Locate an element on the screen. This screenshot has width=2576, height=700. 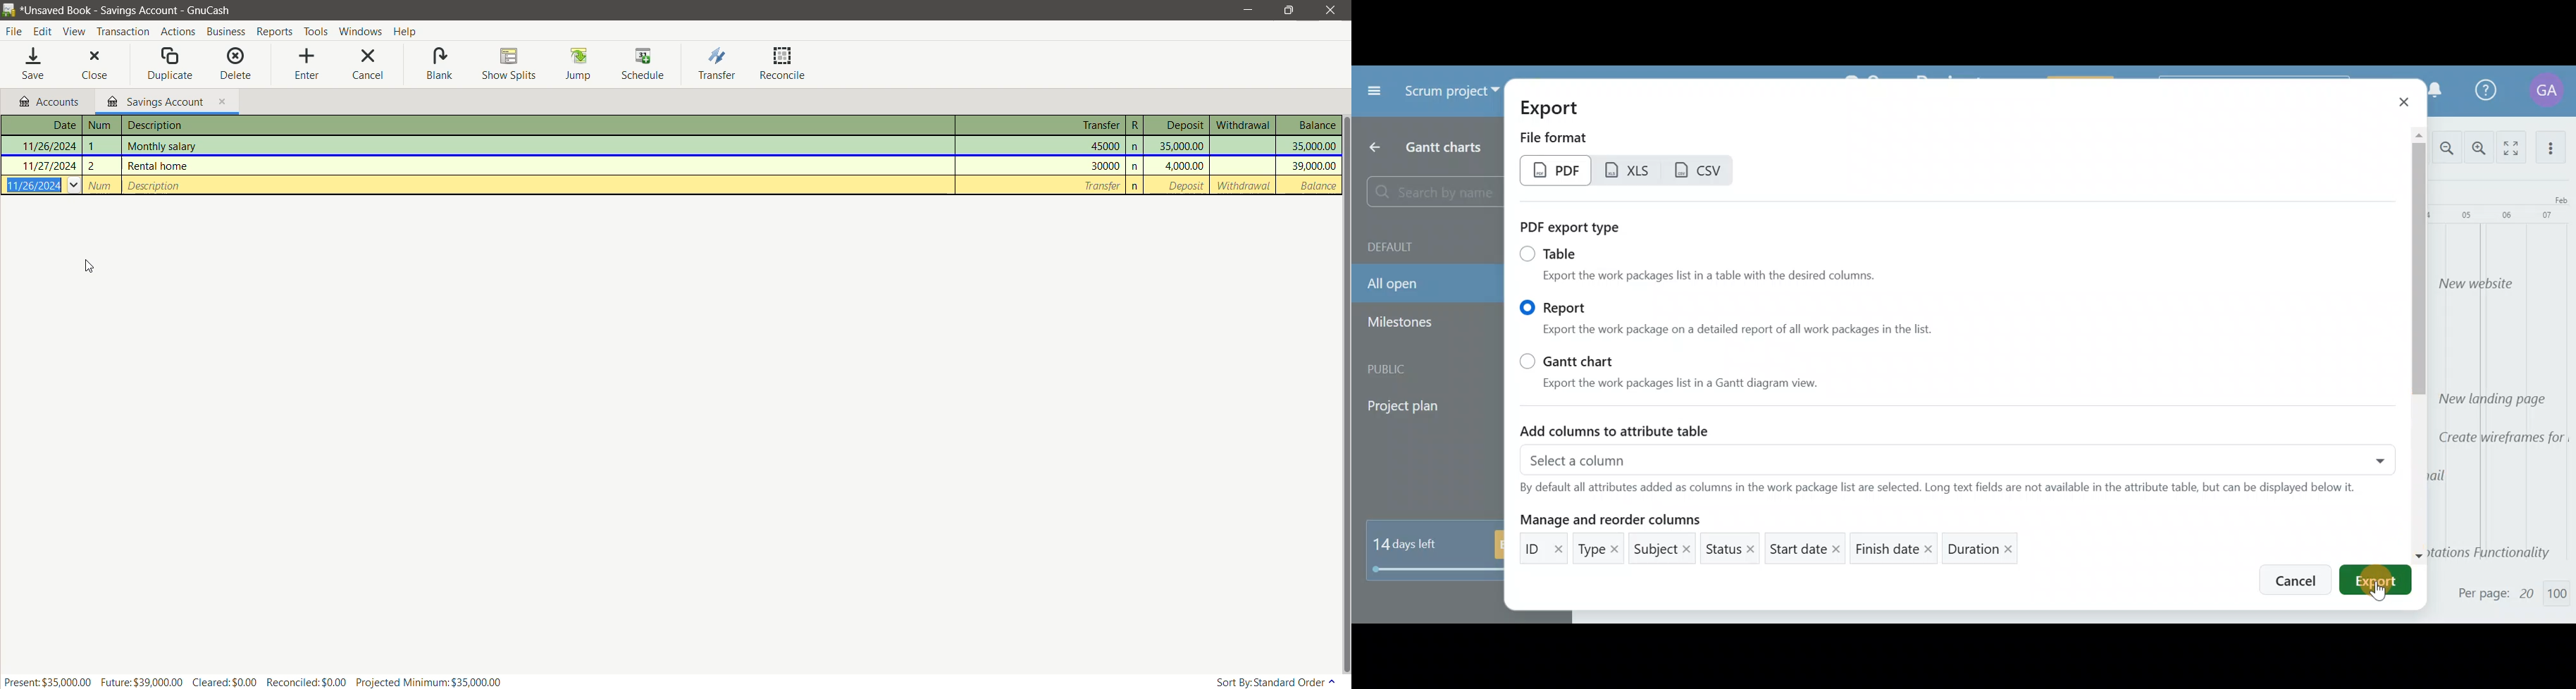
1 is located at coordinates (102, 144).